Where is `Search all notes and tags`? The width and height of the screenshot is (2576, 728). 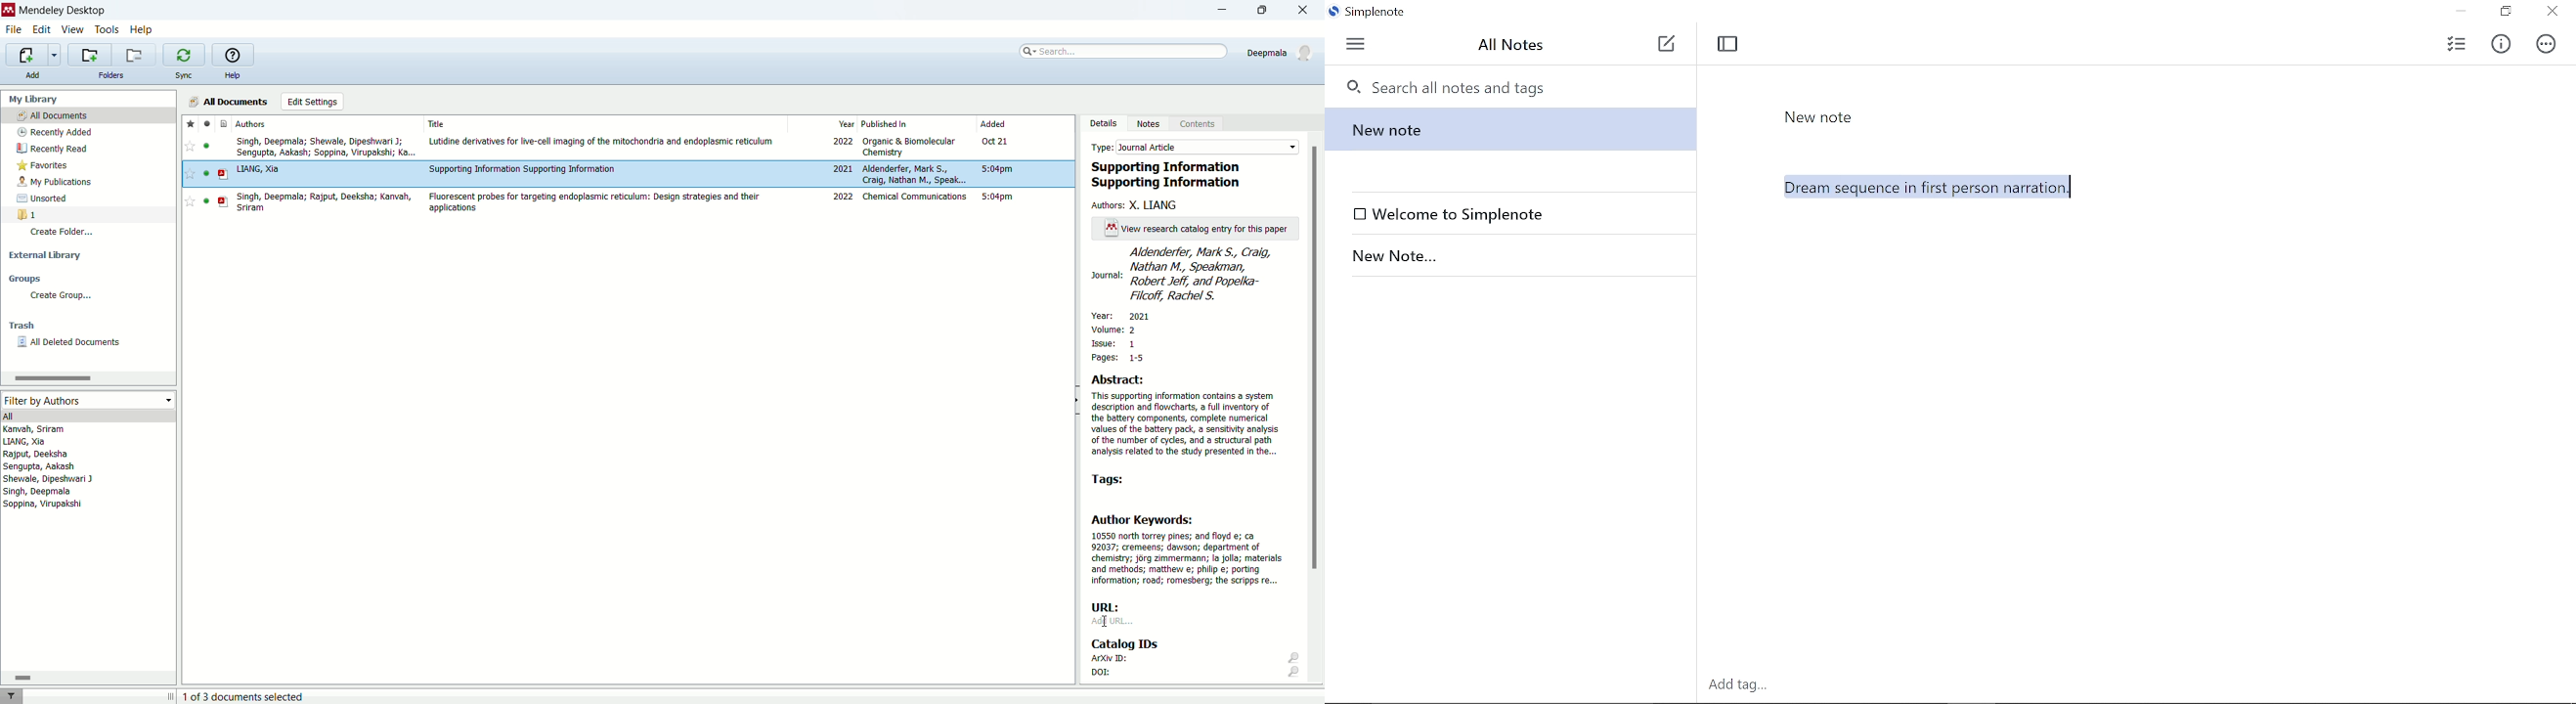 Search all notes and tags is located at coordinates (1517, 86).